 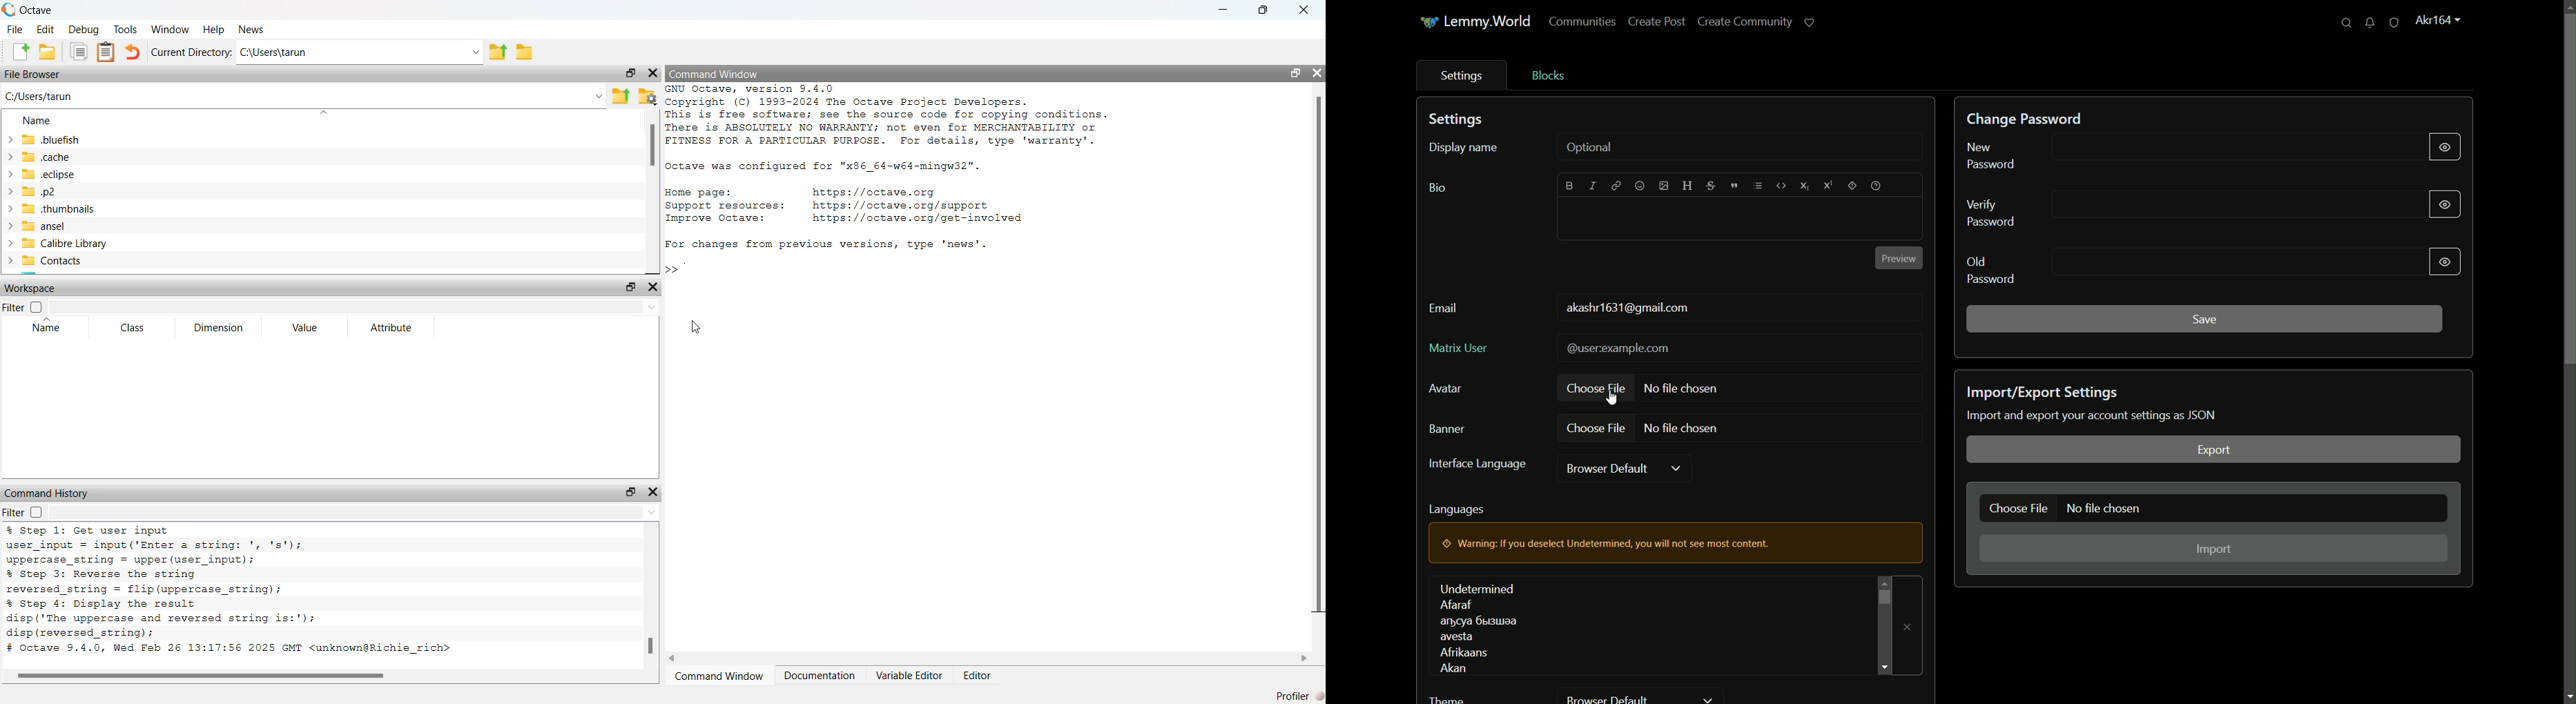 I want to click on header, so click(x=1688, y=186).